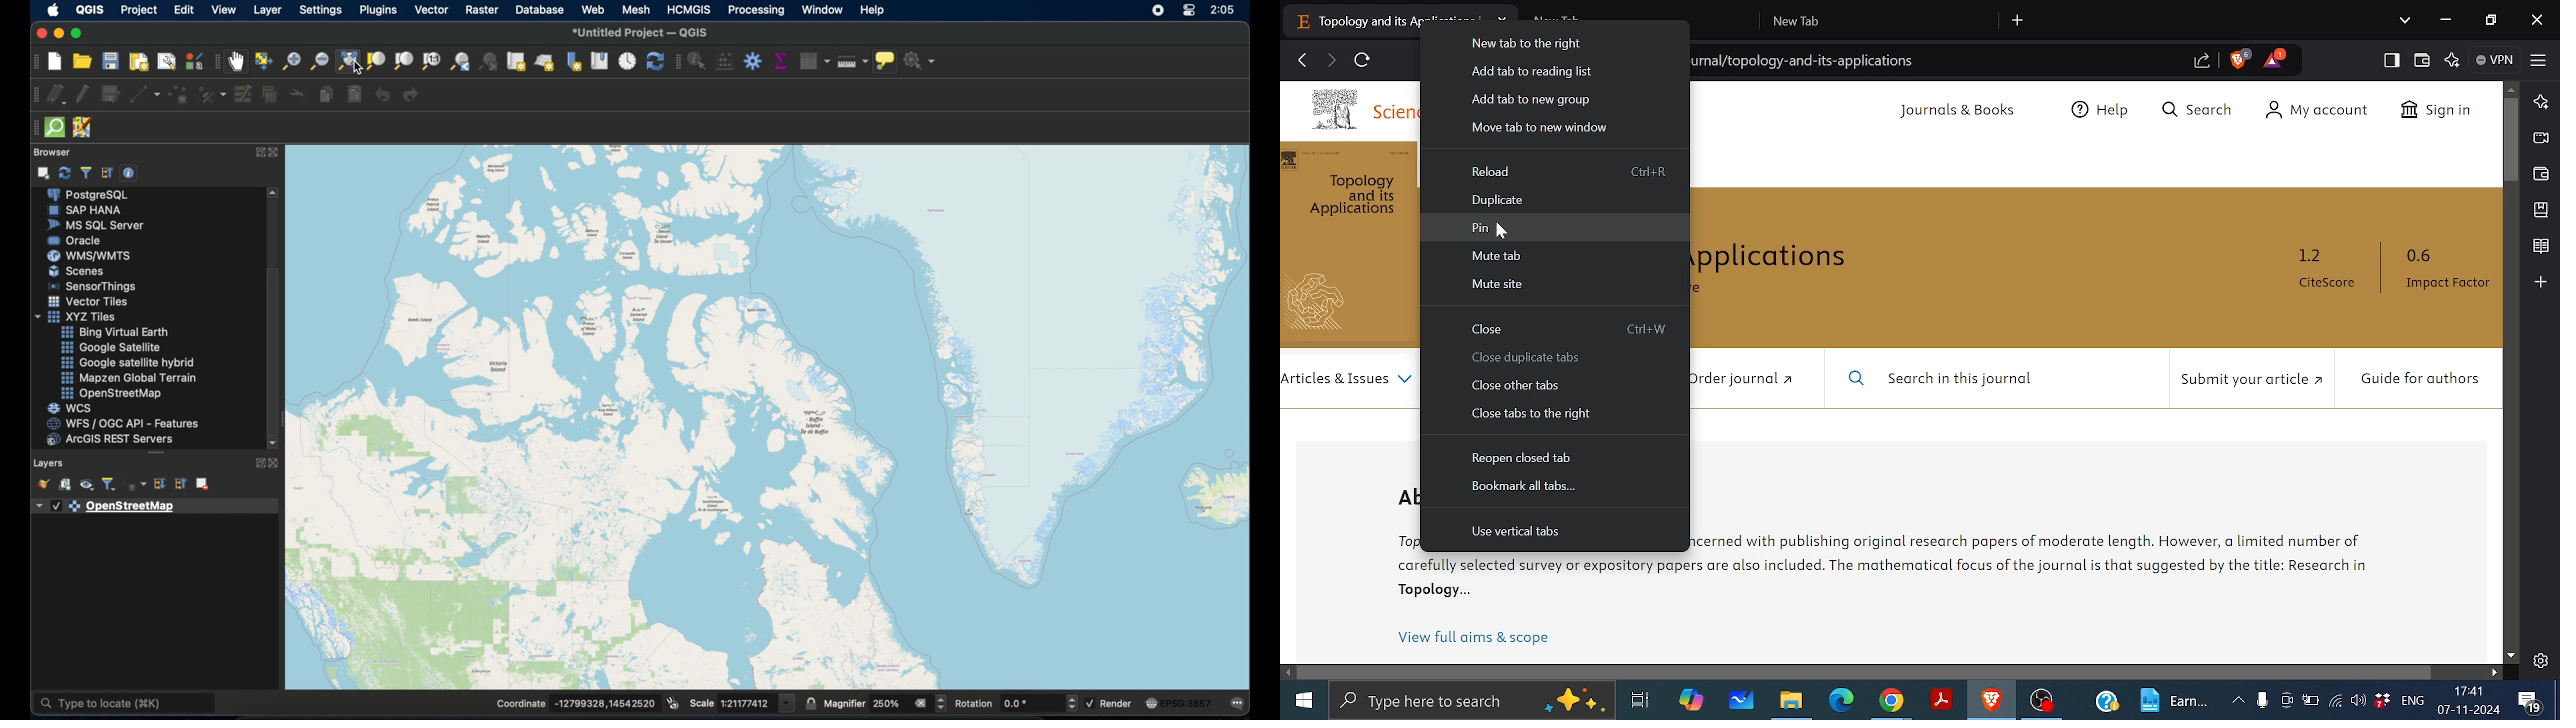  Describe the element at coordinates (521, 703) in the screenshot. I see `coordinate` at that location.